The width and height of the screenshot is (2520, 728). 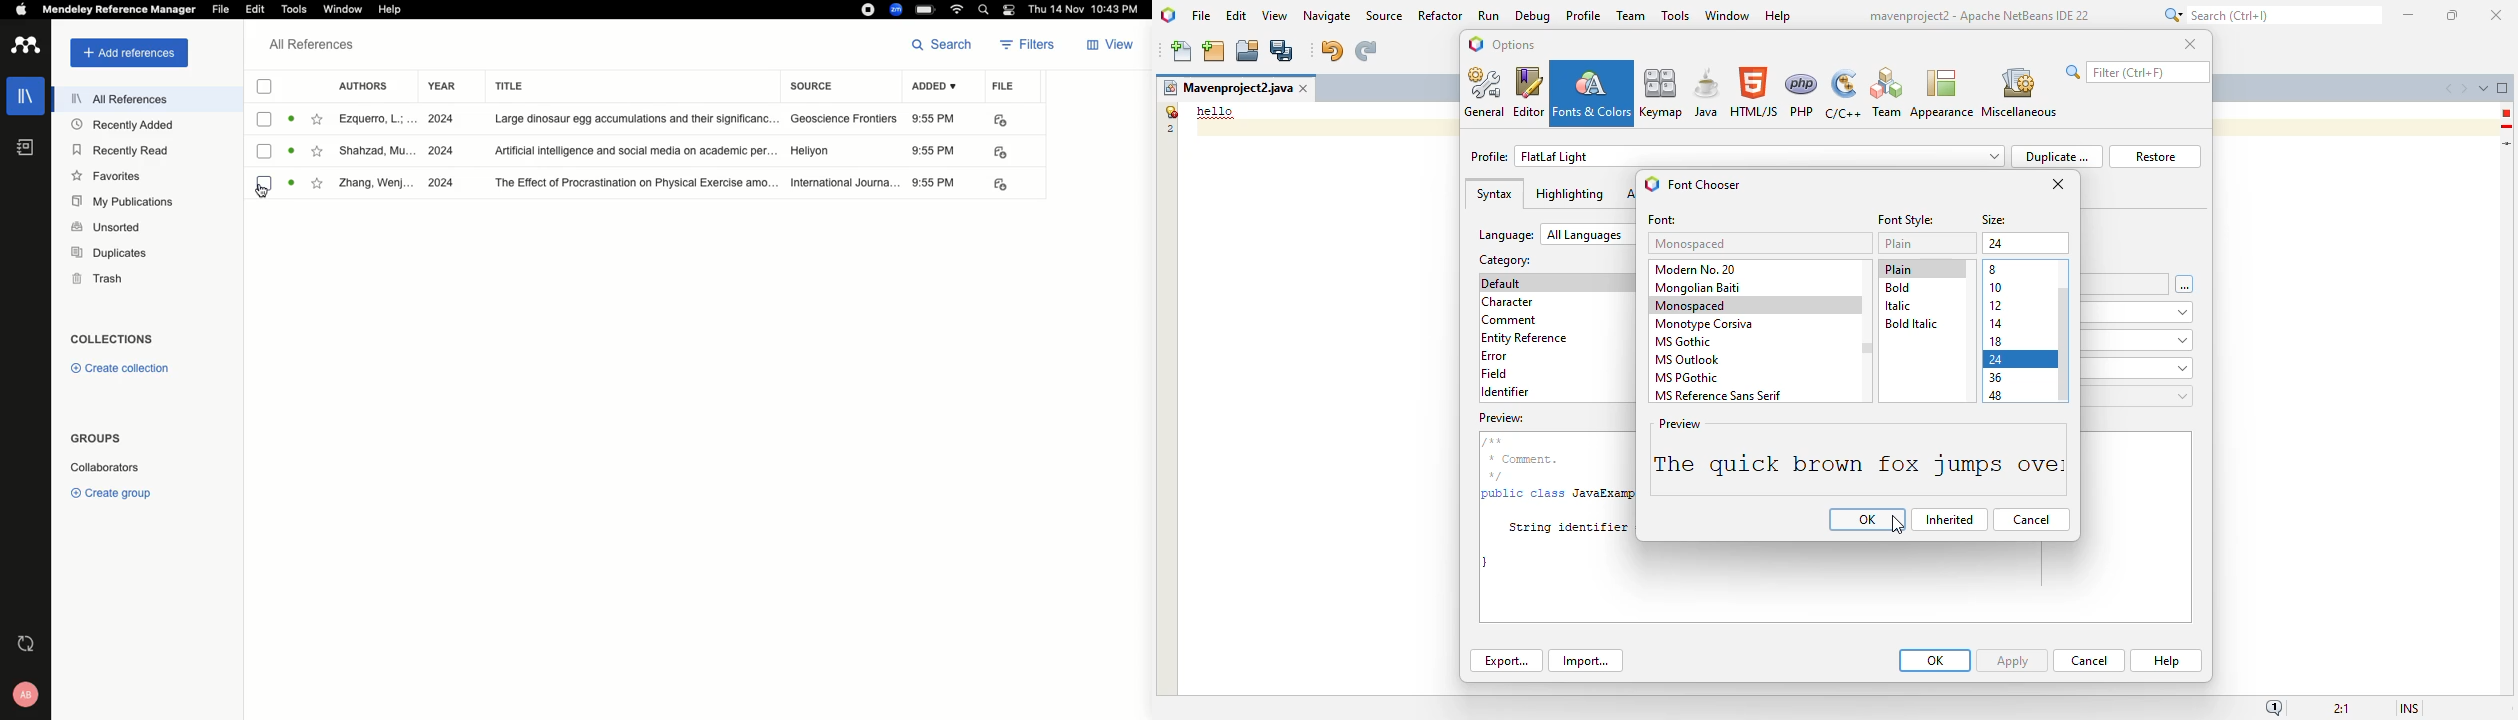 What do you see at coordinates (290, 118) in the screenshot?
I see `read` at bounding box center [290, 118].